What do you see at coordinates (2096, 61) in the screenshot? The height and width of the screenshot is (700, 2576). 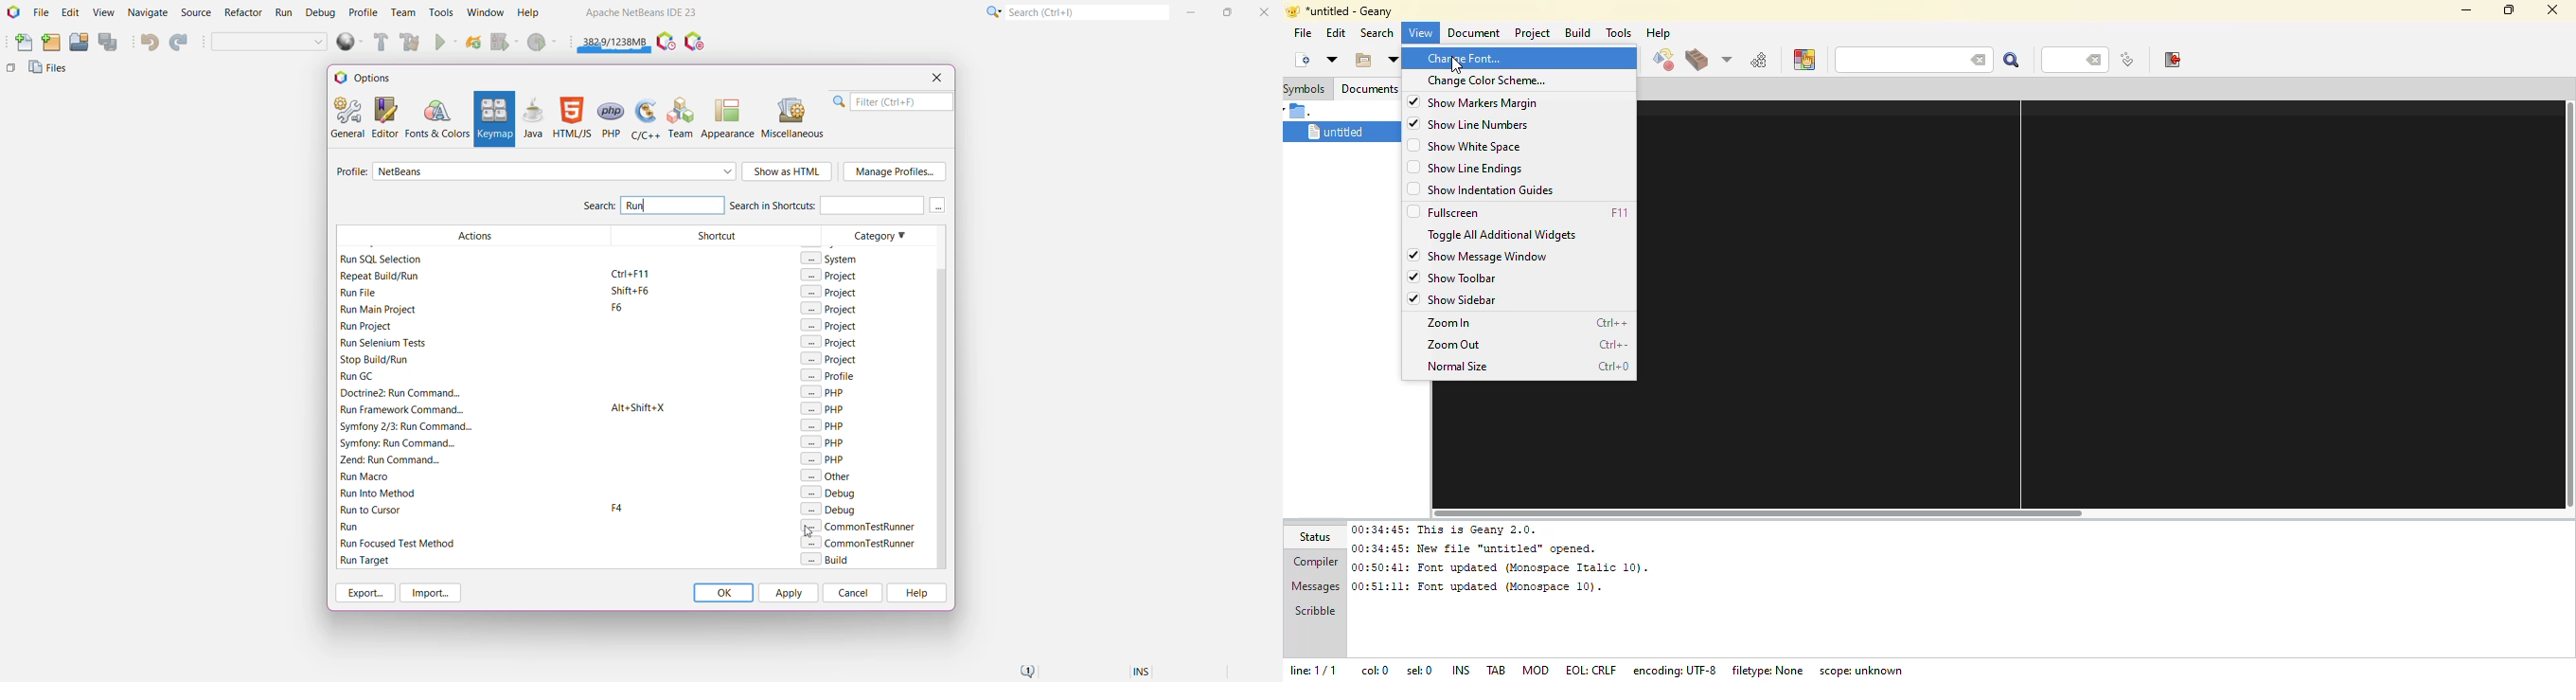 I see `back space` at bounding box center [2096, 61].